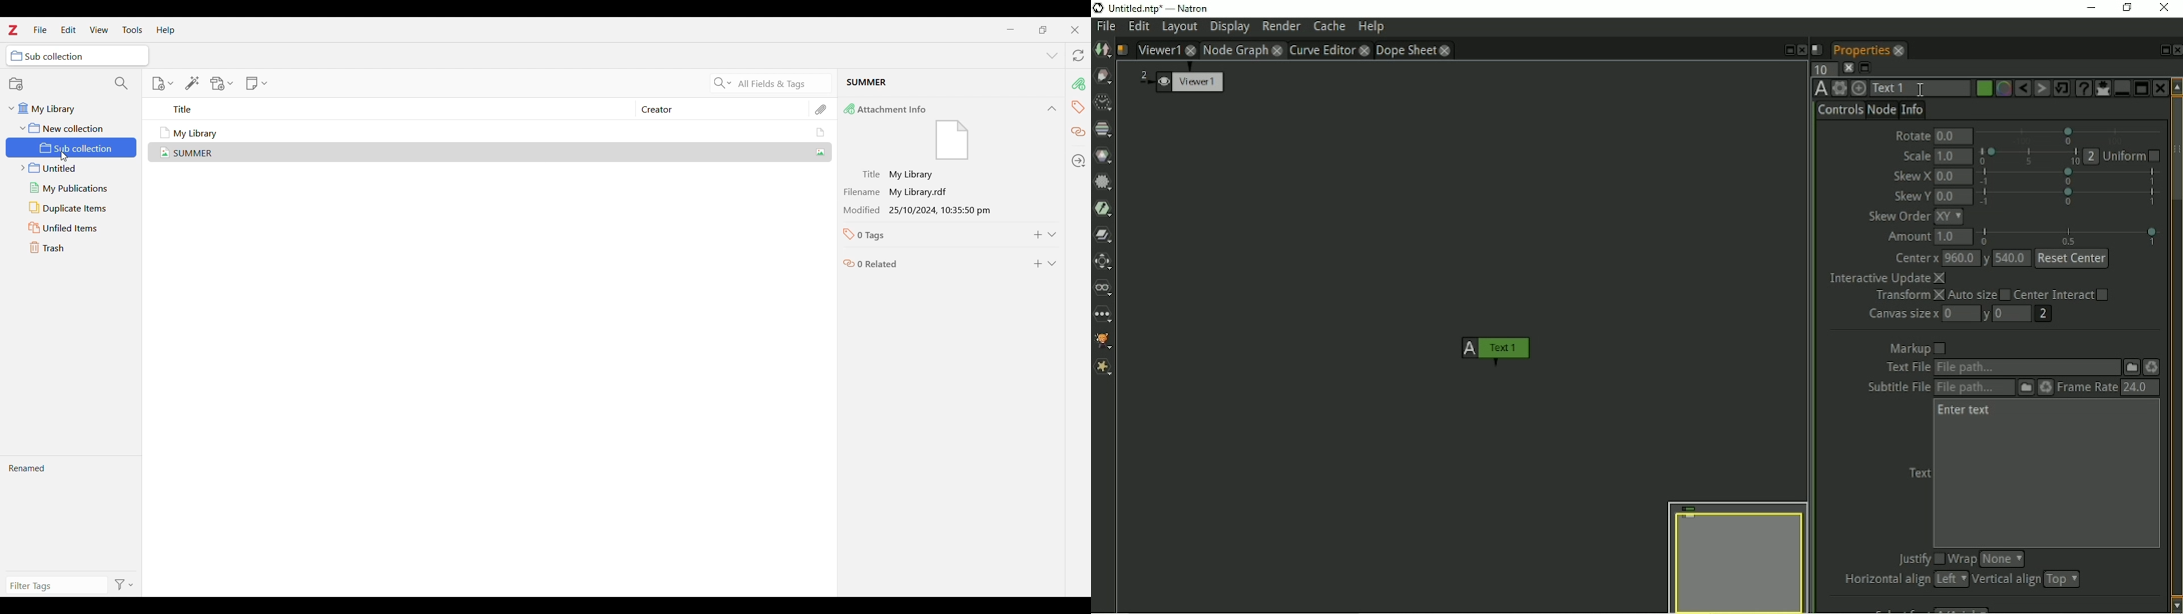  I want to click on Title: My Library, so click(931, 175).